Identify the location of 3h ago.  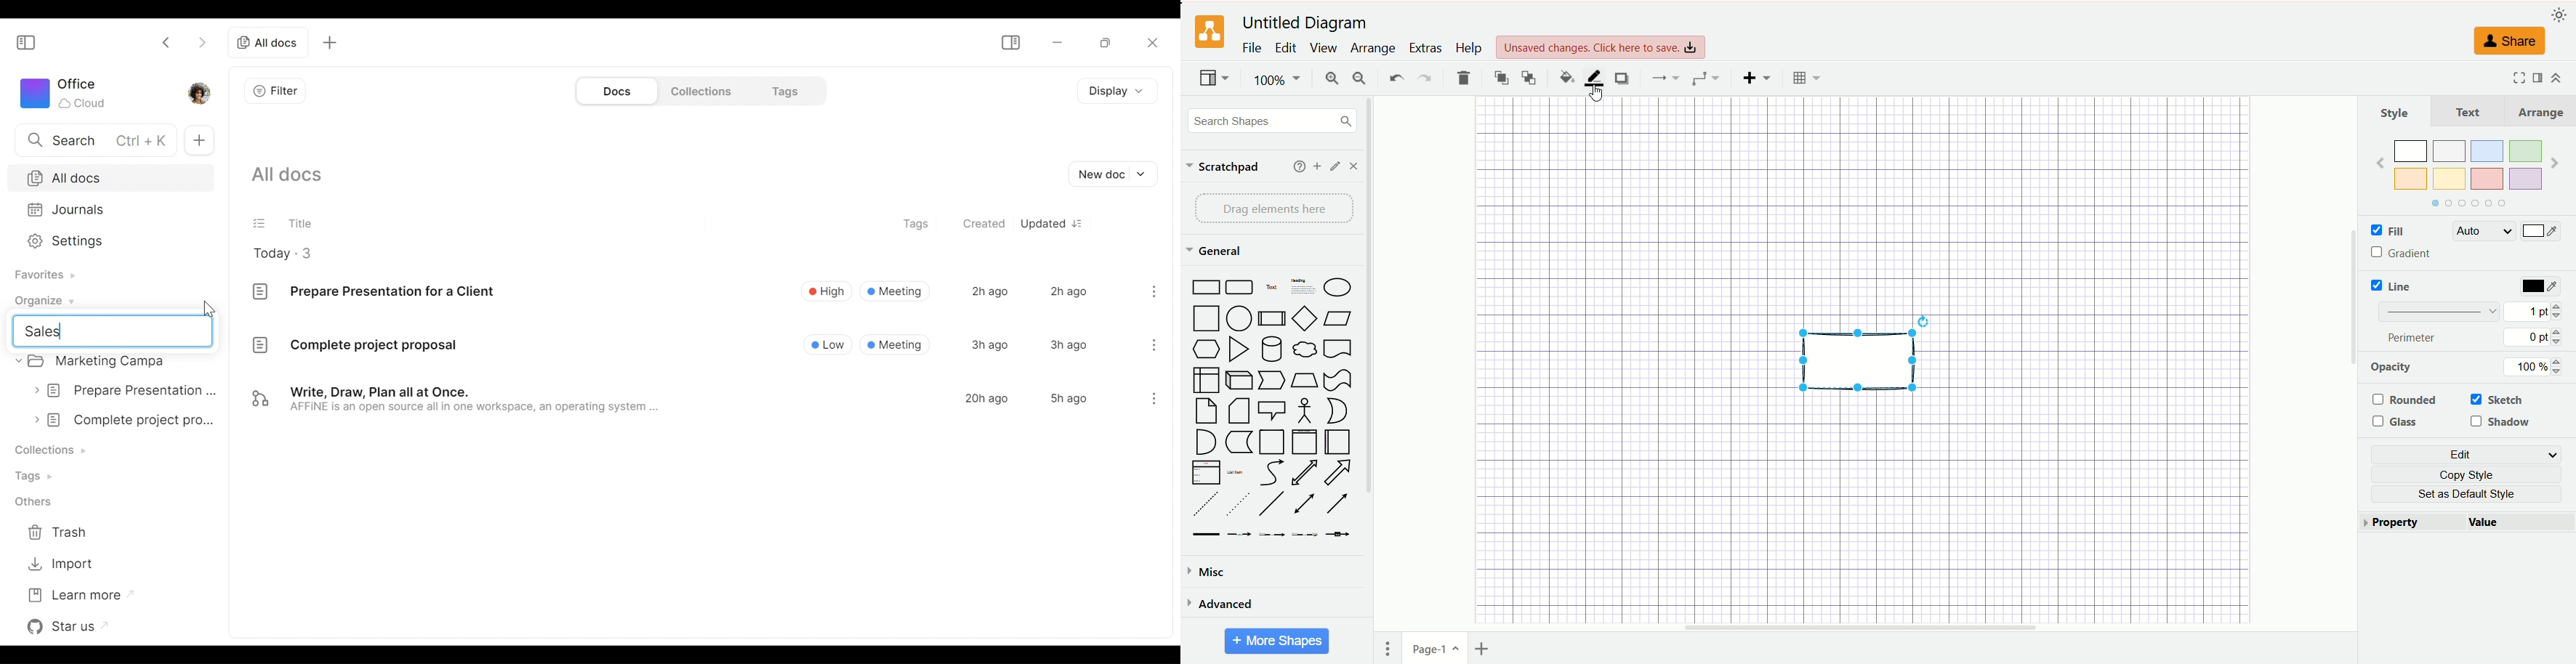
(1068, 345).